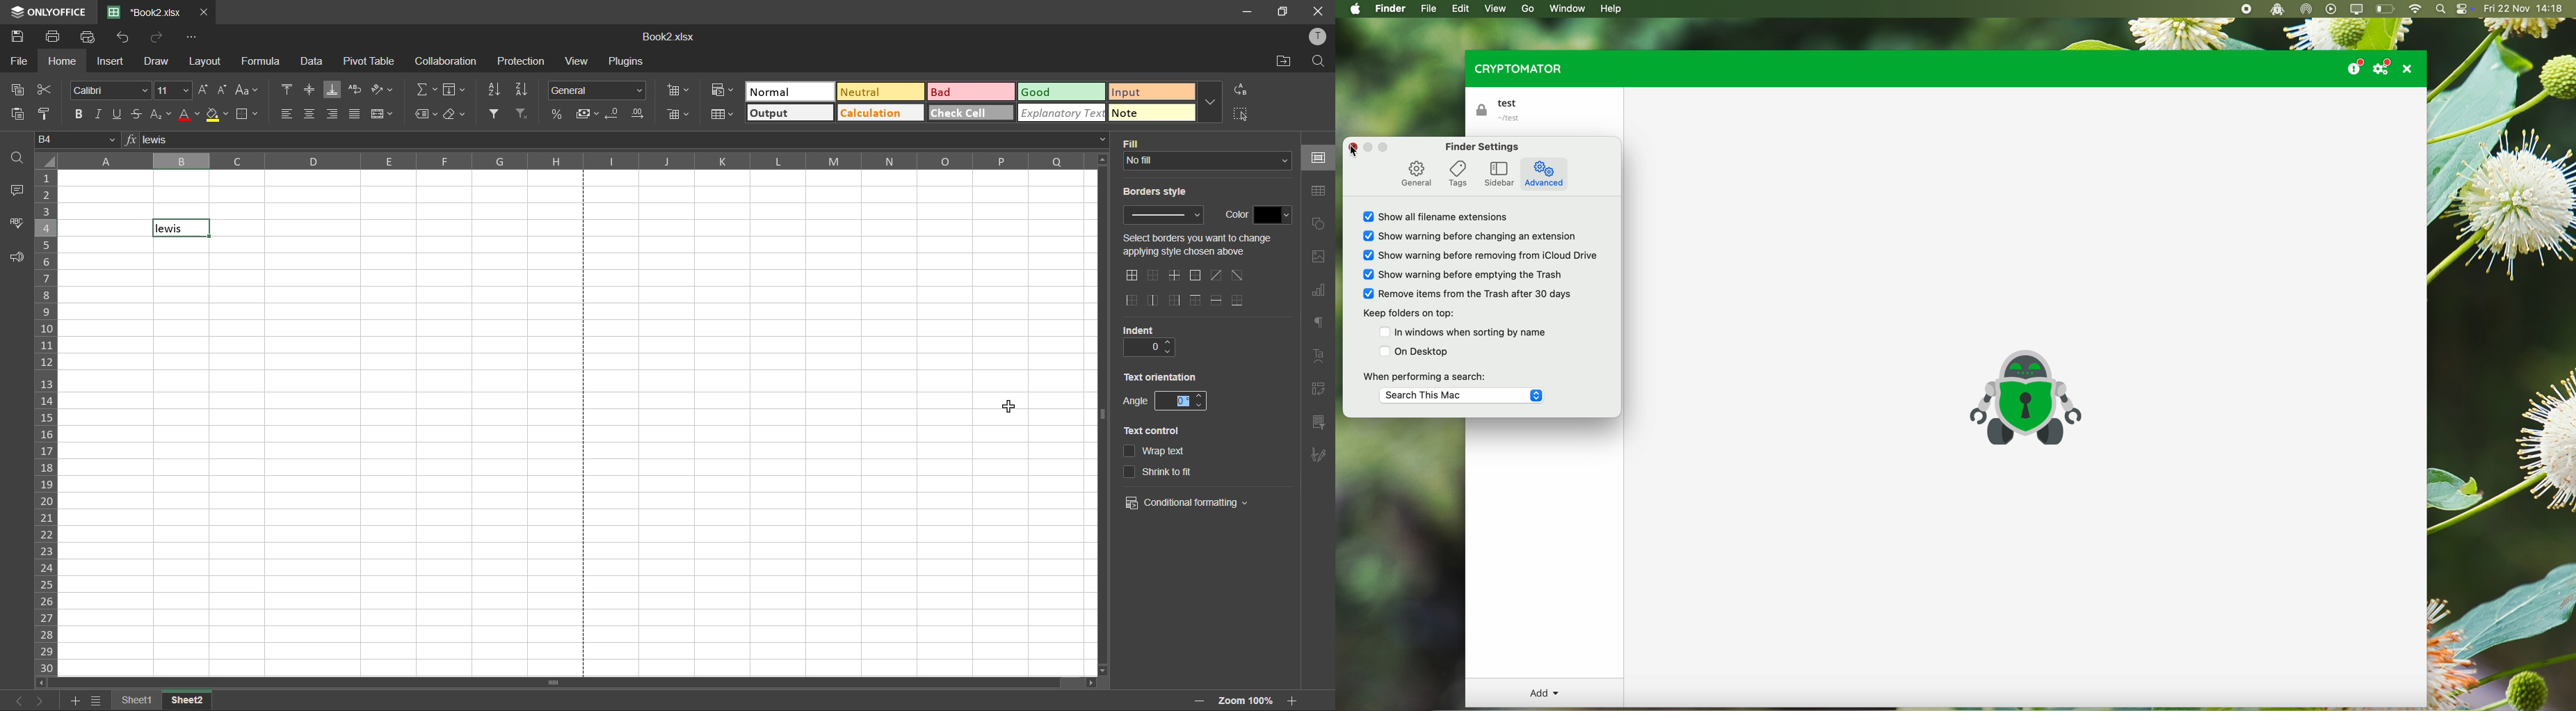 This screenshot has height=728, width=2576. What do you see at coordinates (1323, 357) in the screenshot?
I see `text` at bounding box center [1323, 357].